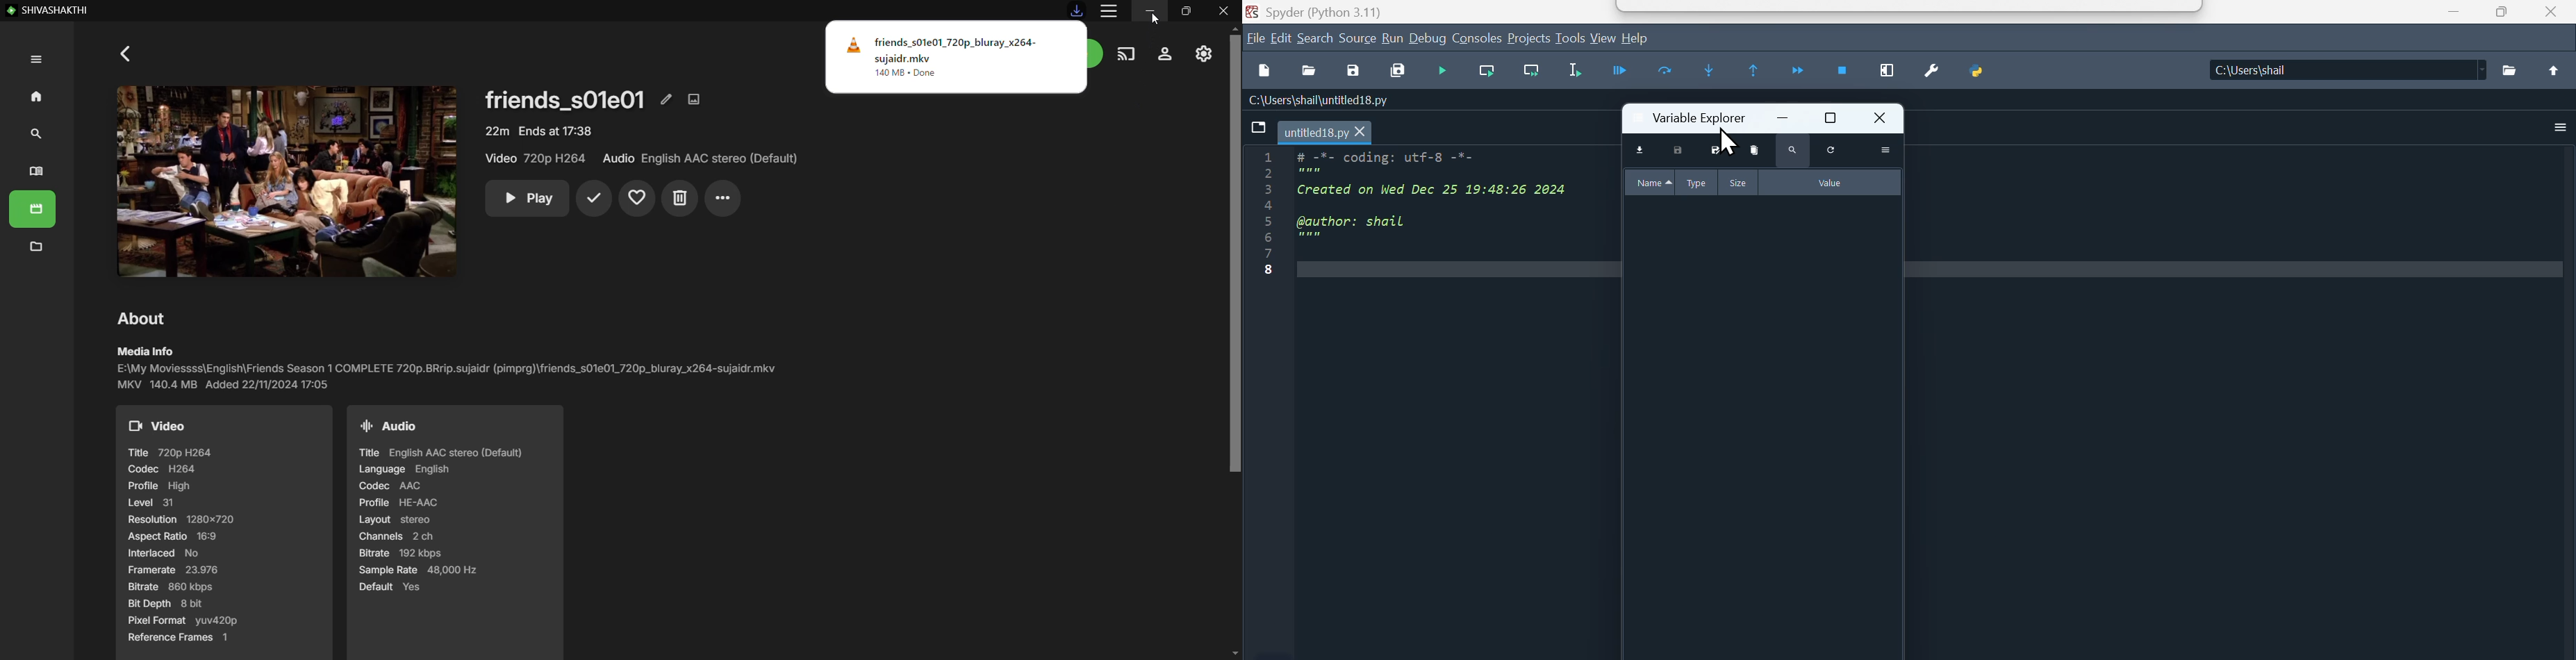 The width and height of the screenshot is (2576, 672). I want to click on variable explorer, so click(1685, 117).